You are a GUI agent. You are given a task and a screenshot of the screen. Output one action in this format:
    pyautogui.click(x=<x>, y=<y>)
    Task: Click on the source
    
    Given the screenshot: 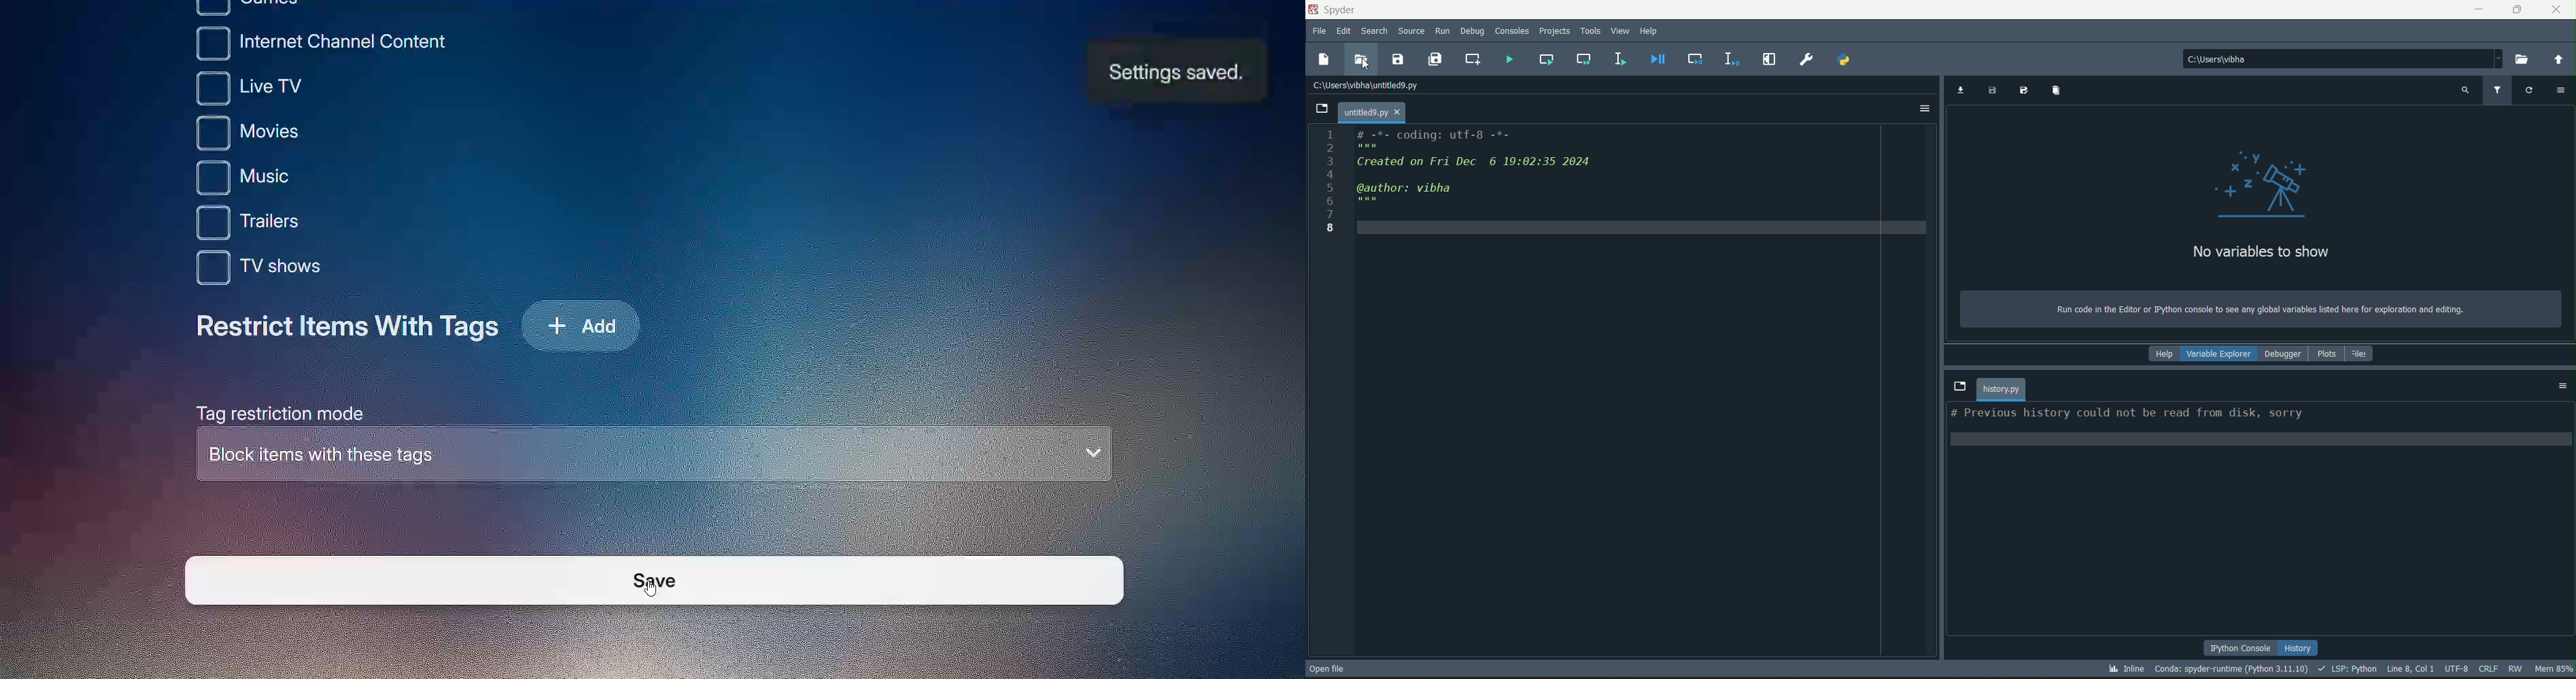 What is the action you would take?
    pyautogui.click(x=1412, y=31)
    